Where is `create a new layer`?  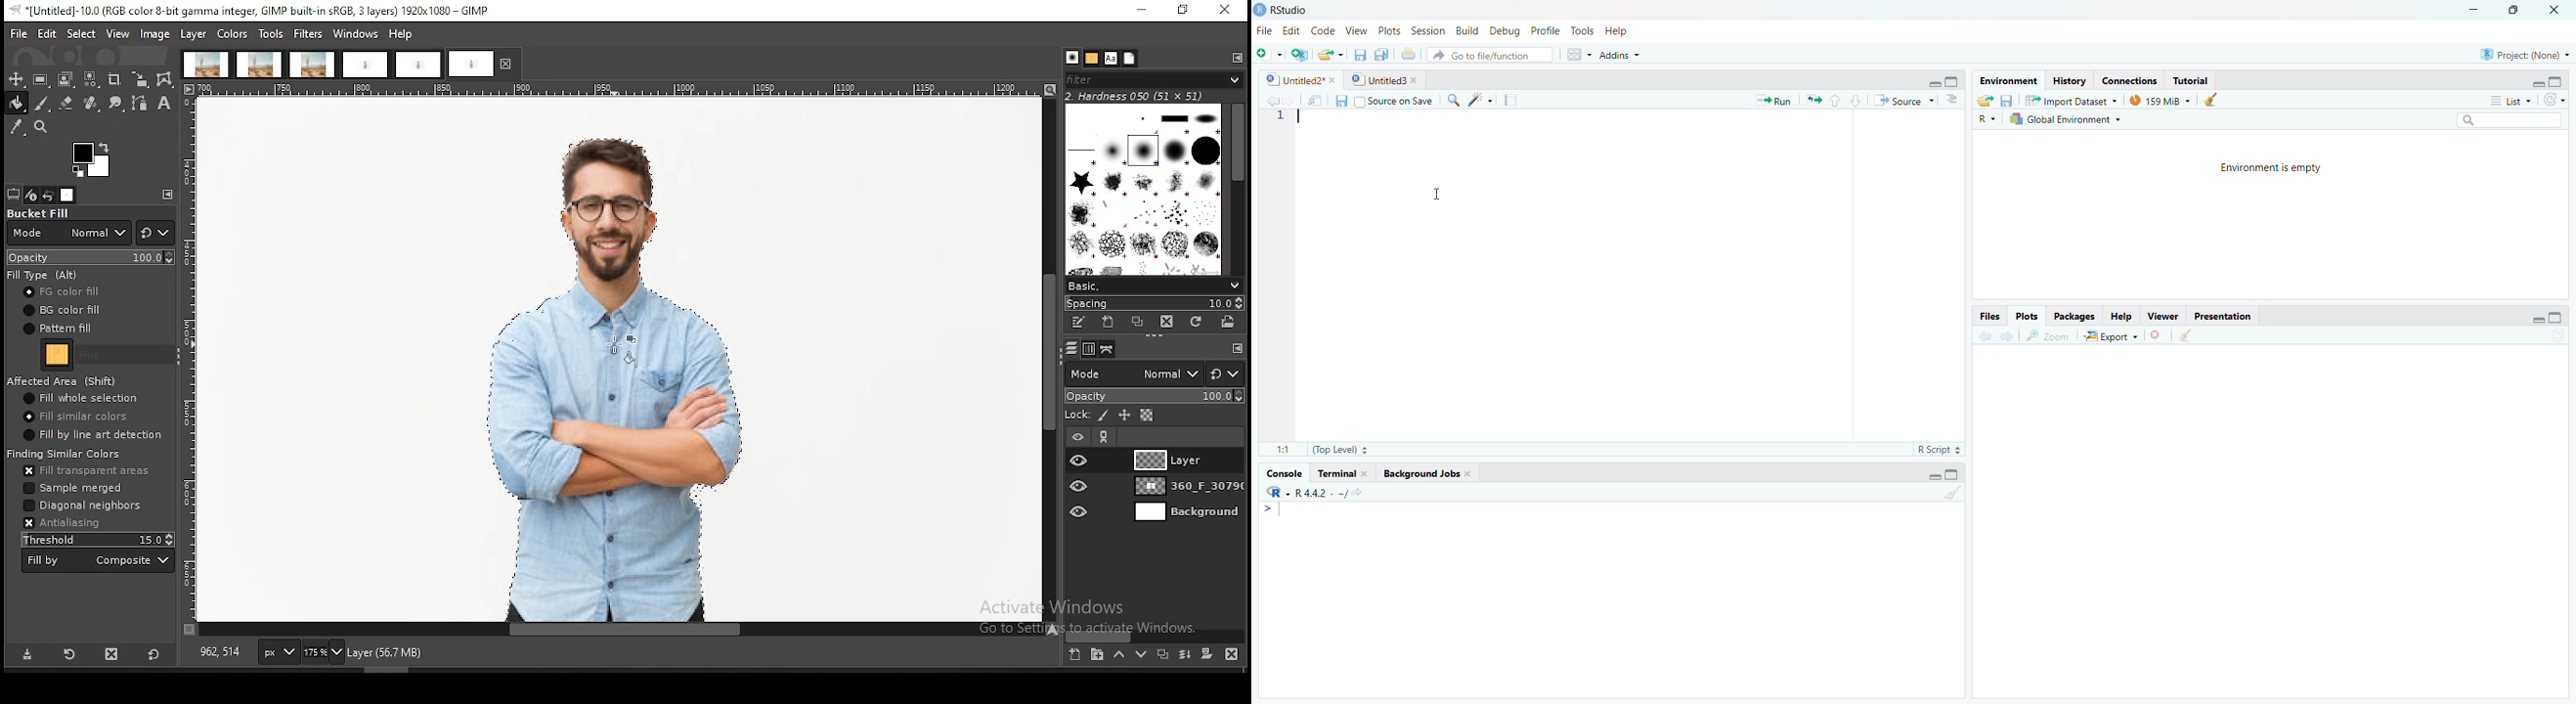
create a new layer is located at coordinates (1075, 653).